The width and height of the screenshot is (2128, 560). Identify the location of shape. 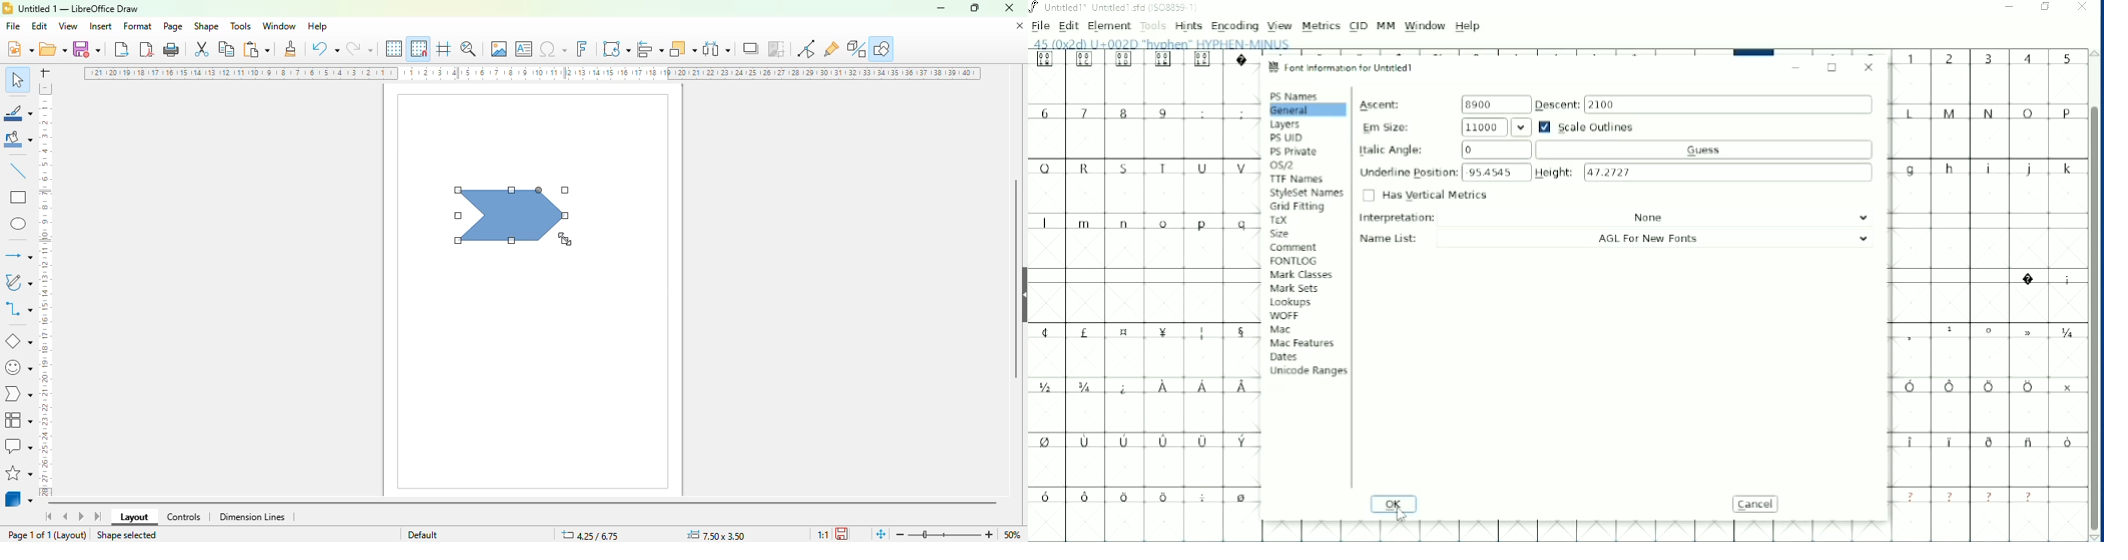
(206, 26).